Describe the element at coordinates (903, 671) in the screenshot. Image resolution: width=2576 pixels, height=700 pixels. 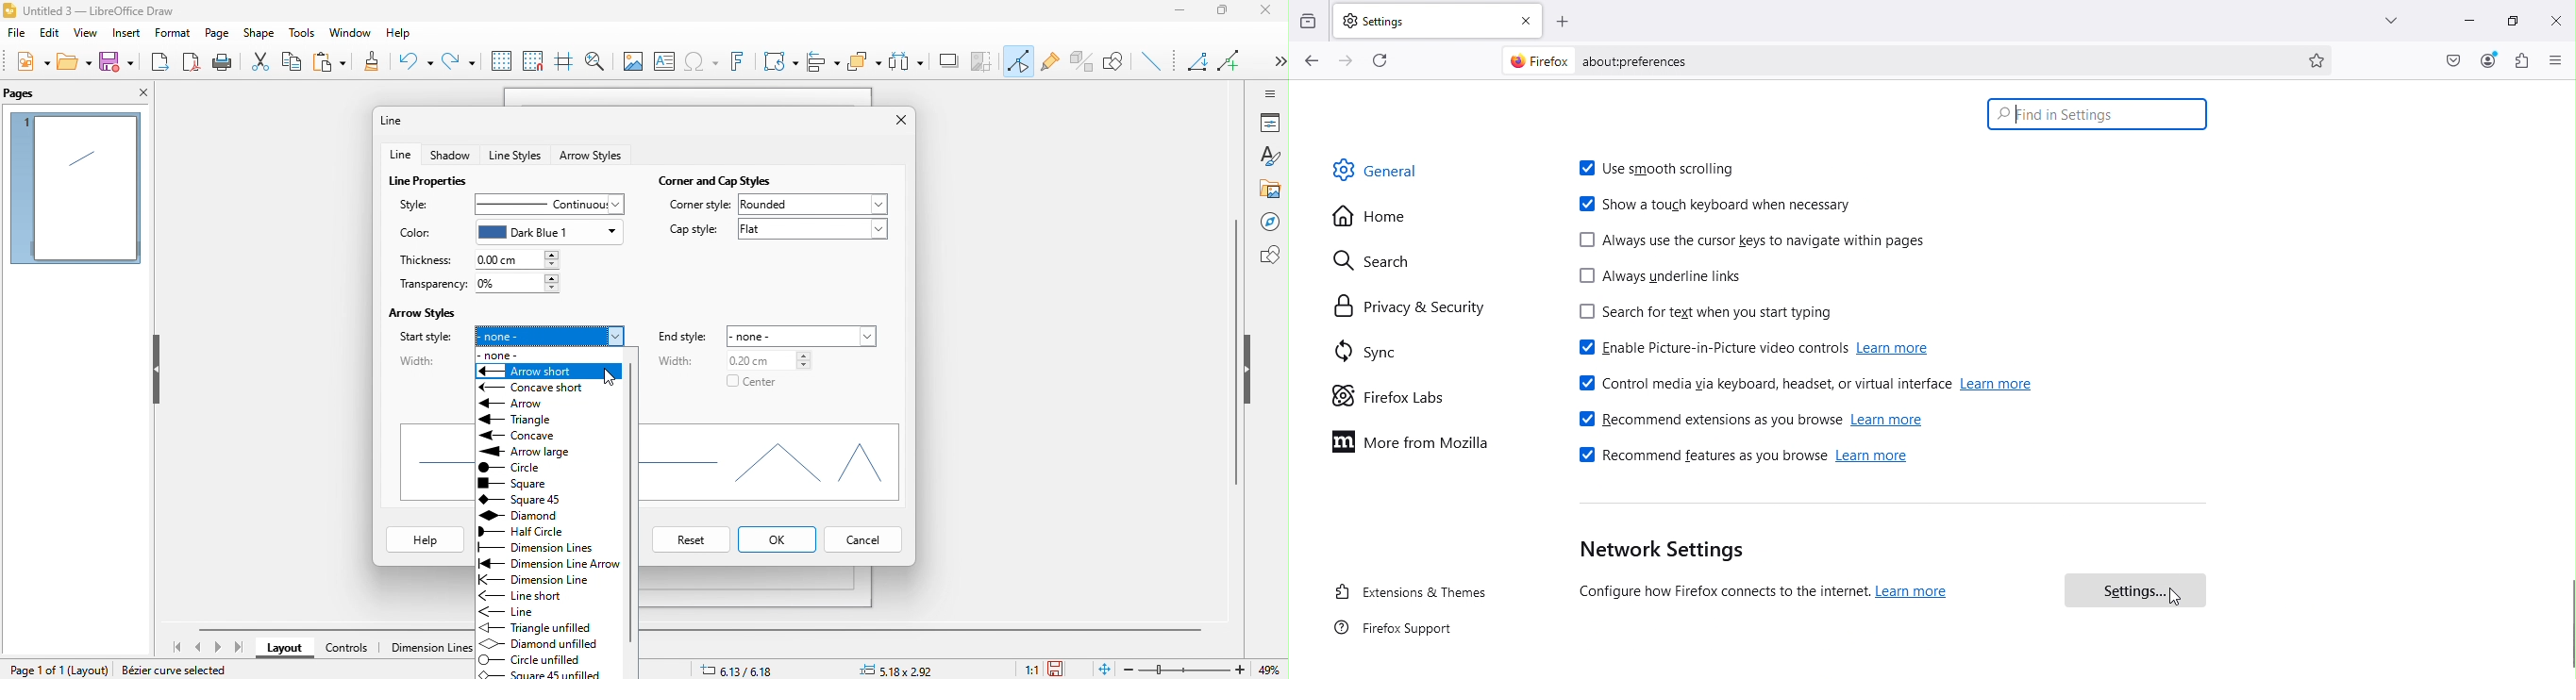
I see `5.18x2.92` at that location.